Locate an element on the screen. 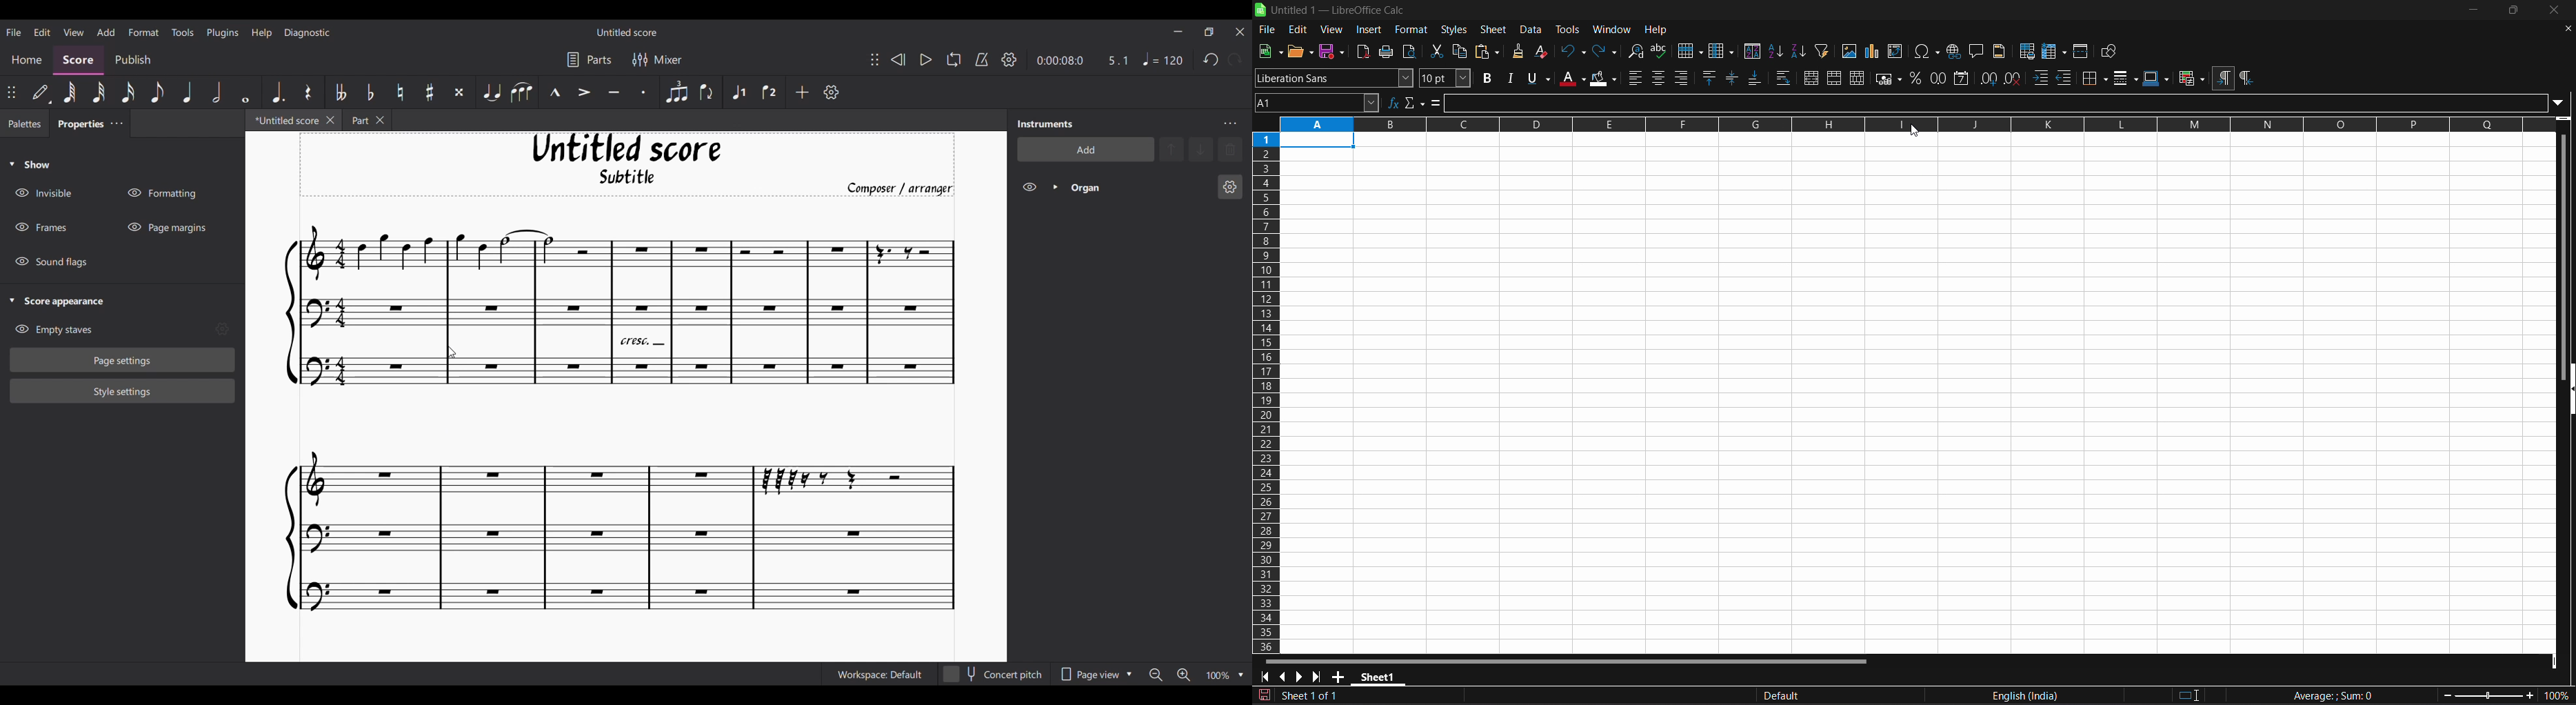  auto filter  is located at coordinates (1821, 51).